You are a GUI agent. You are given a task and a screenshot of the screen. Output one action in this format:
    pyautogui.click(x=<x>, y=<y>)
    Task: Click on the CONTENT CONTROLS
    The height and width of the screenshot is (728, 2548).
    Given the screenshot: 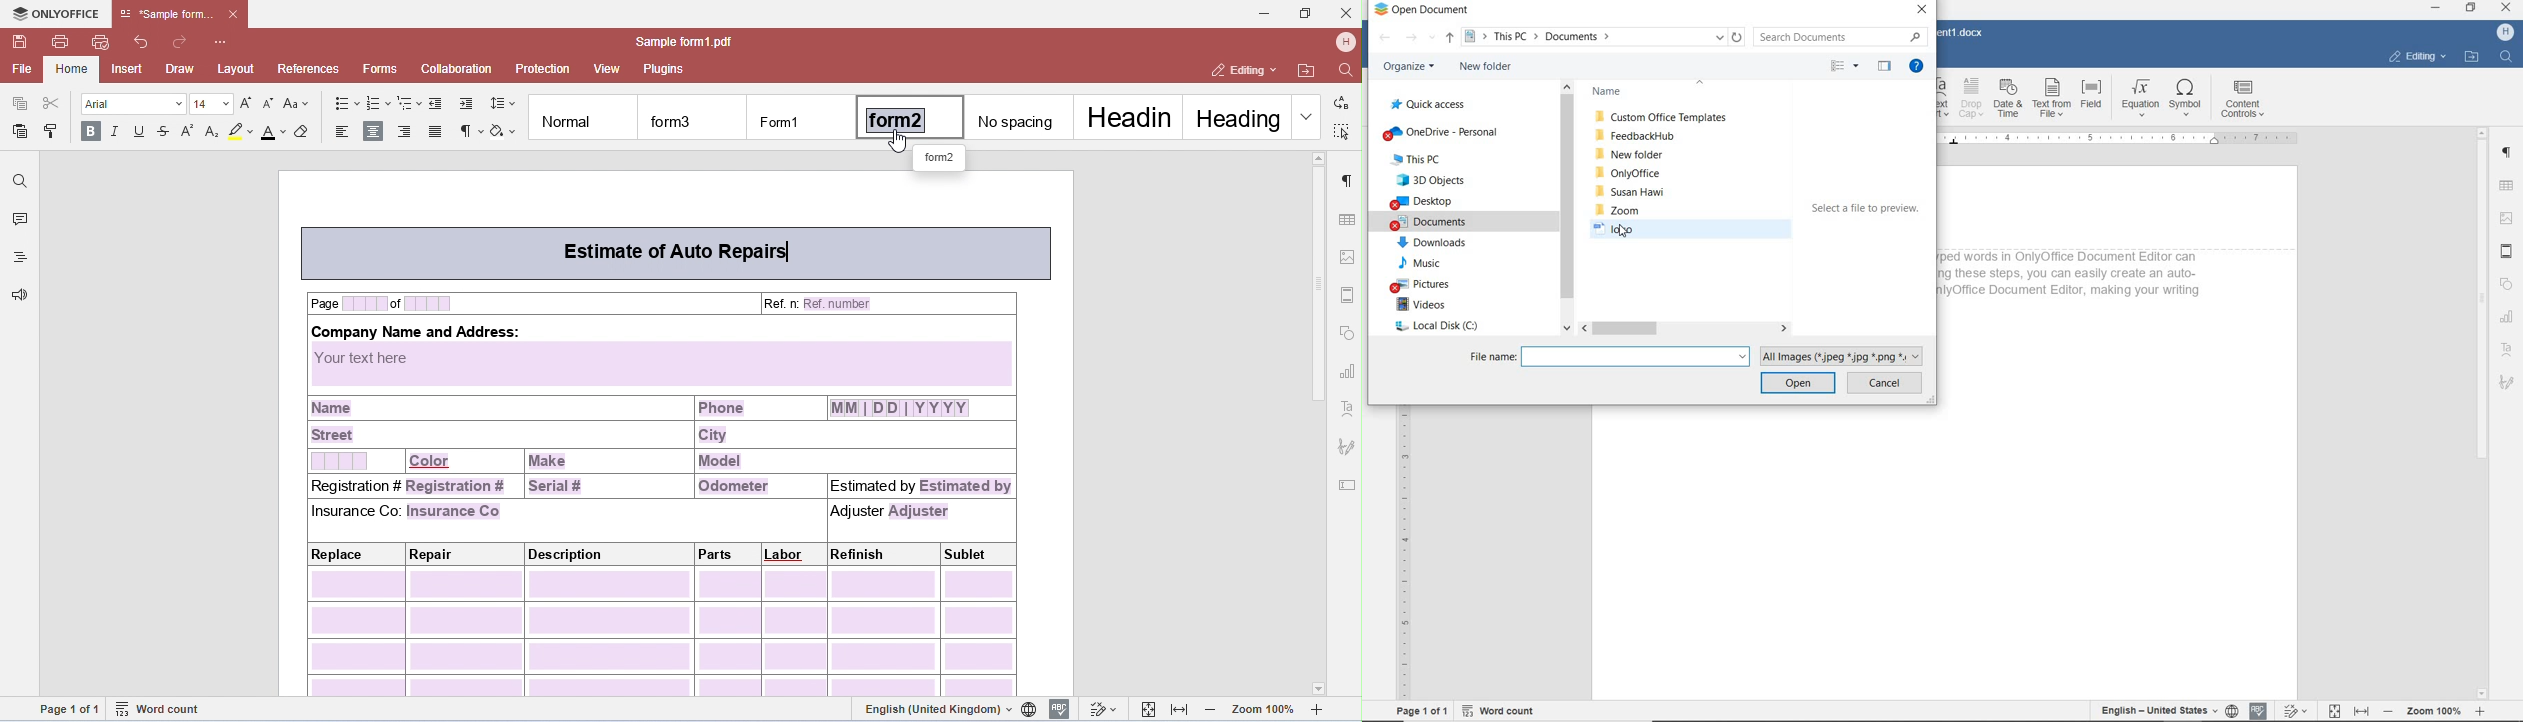 What is the action you would take?
    pyautogui.click(x=2246, y=100)
    